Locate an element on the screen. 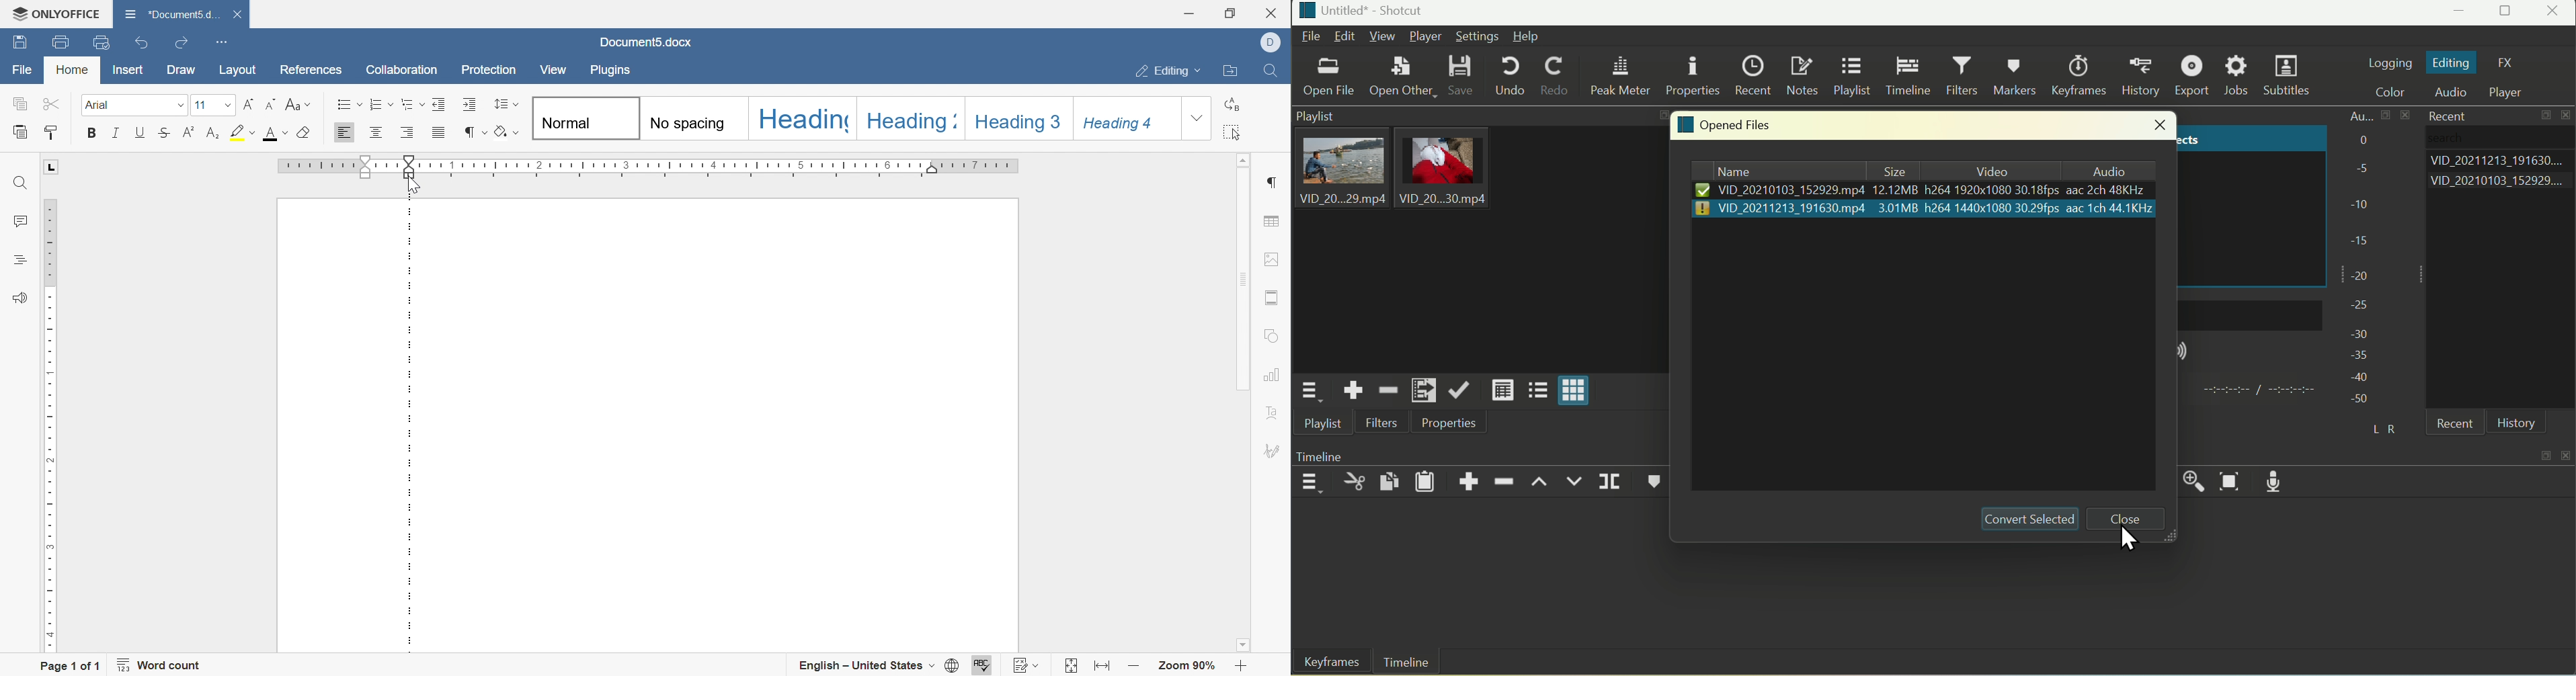 The width and height of the screenshot is (2576, 700). strikethrough is located at coordinates (166, 132).